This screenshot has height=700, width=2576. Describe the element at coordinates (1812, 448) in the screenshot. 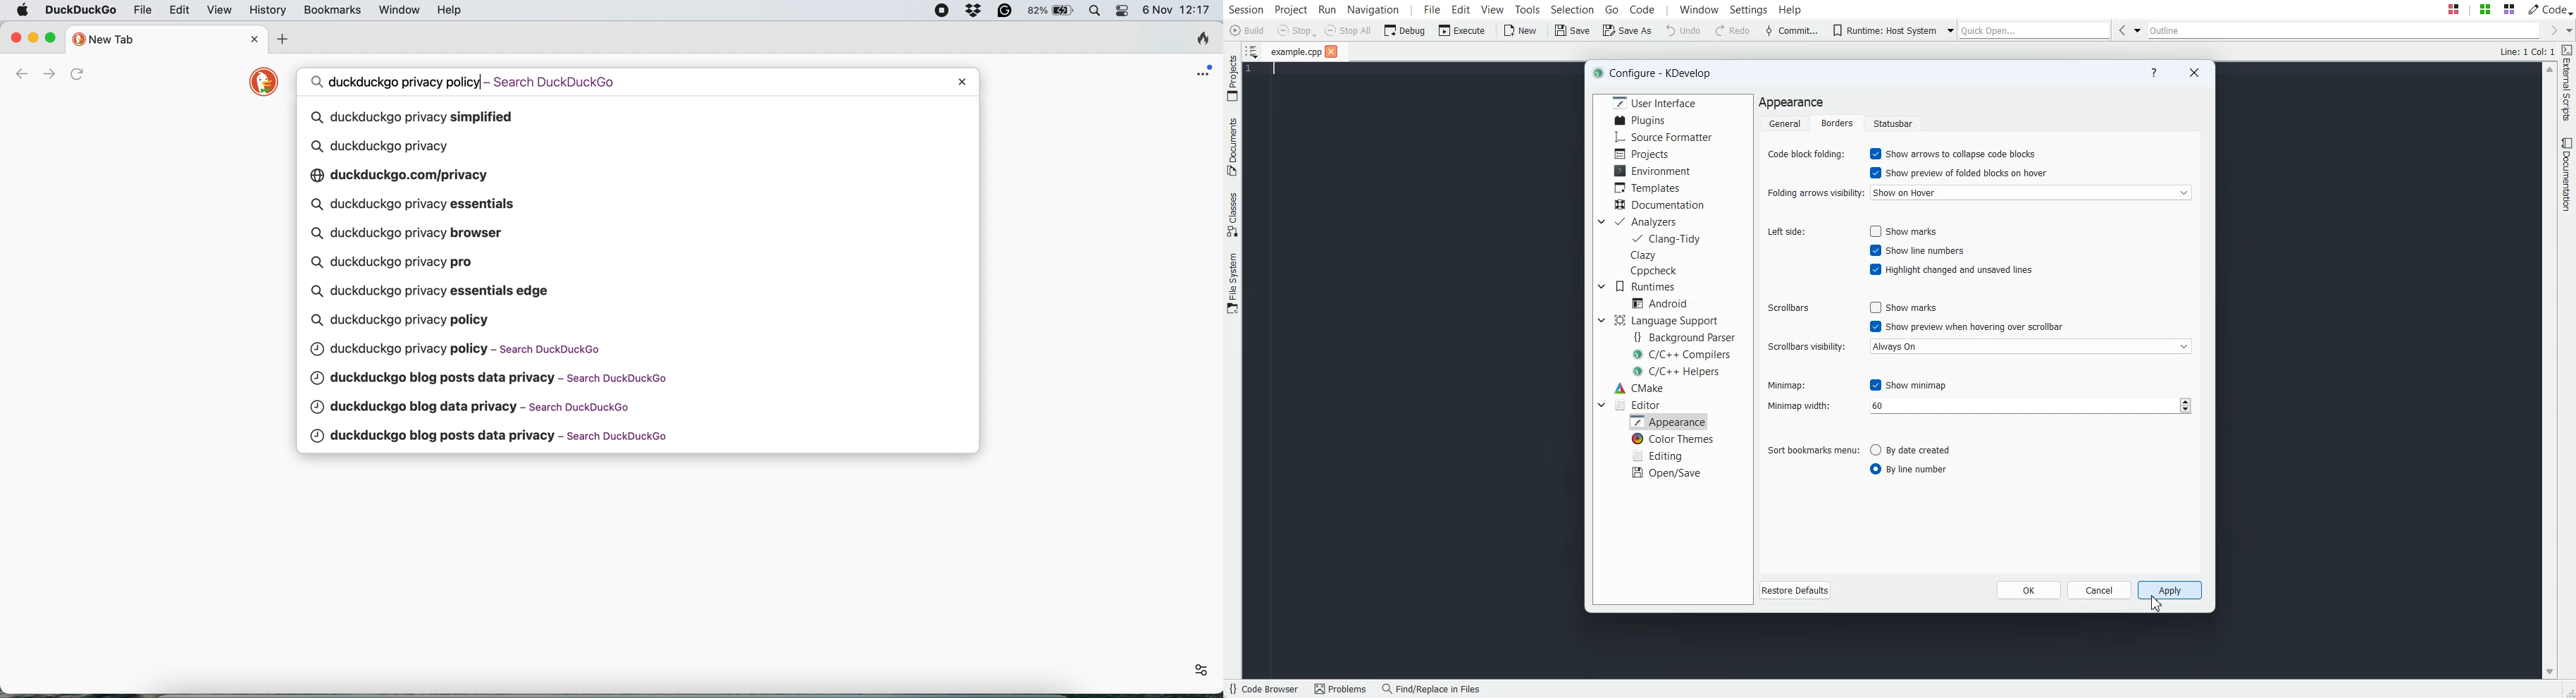

I see `Sort bookmarks menu` at that location.